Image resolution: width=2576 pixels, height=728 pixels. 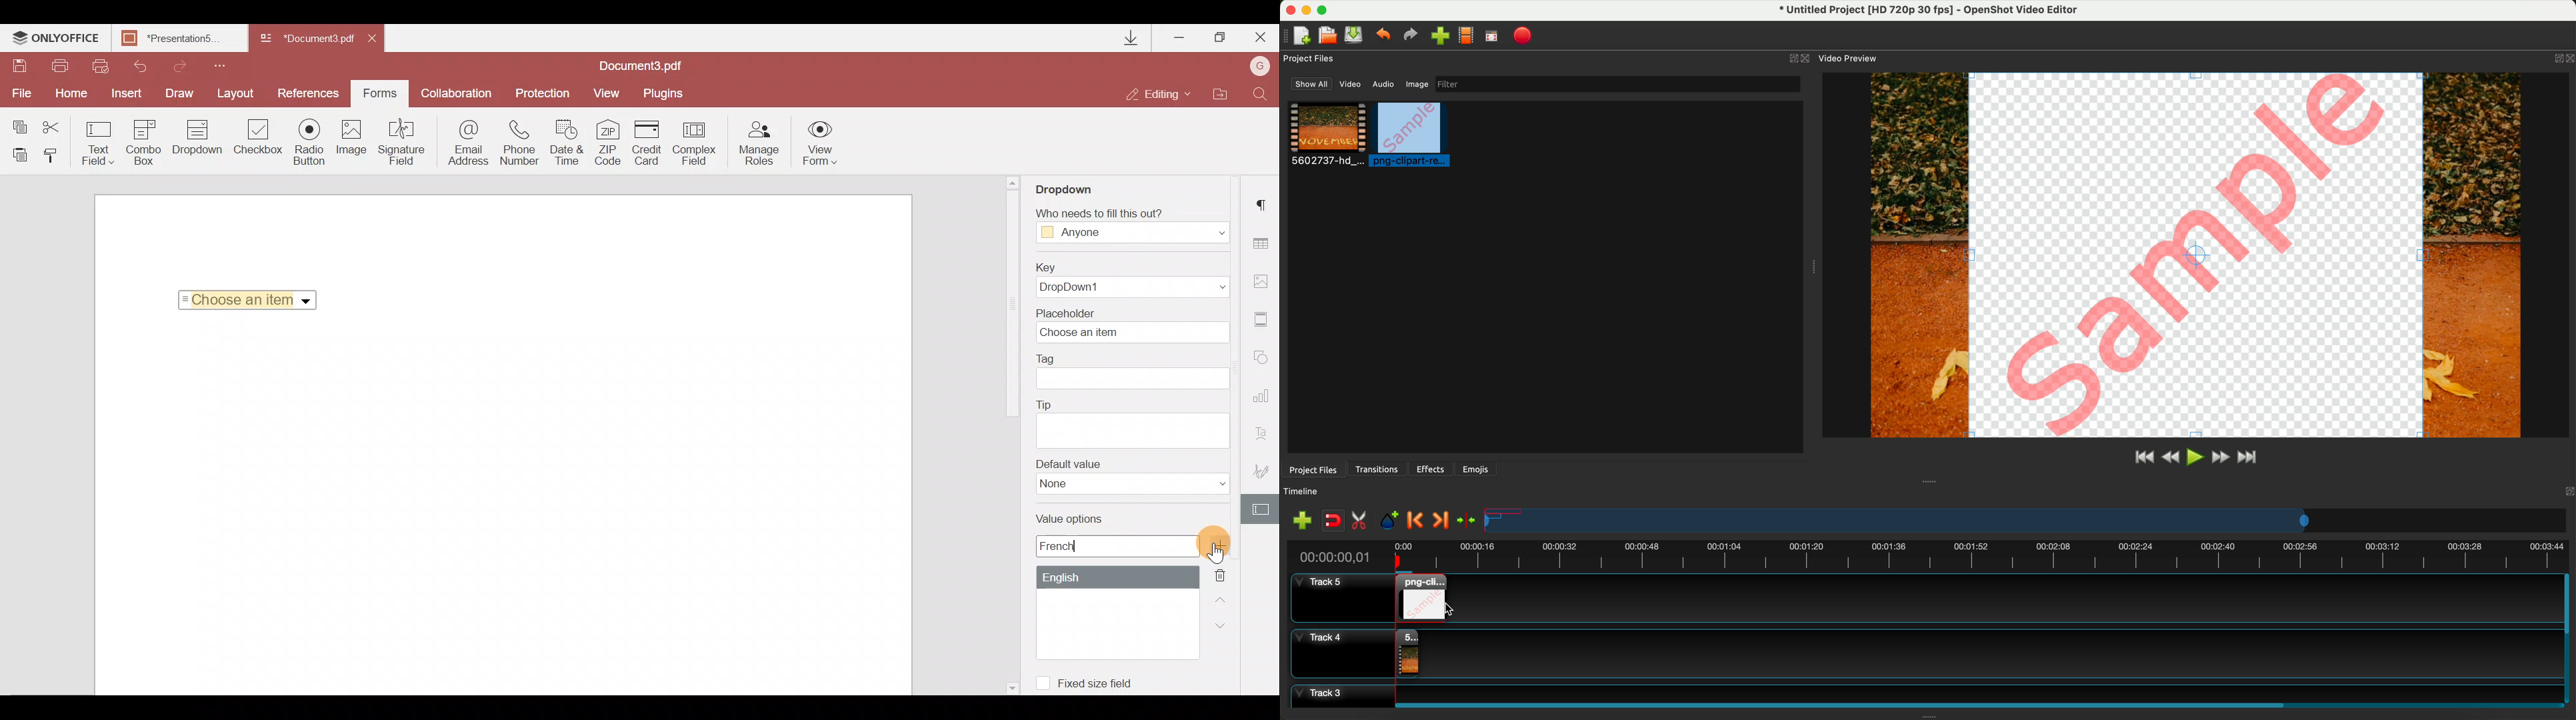 I want to click on disable snapping, so click(x=1333, y=522).